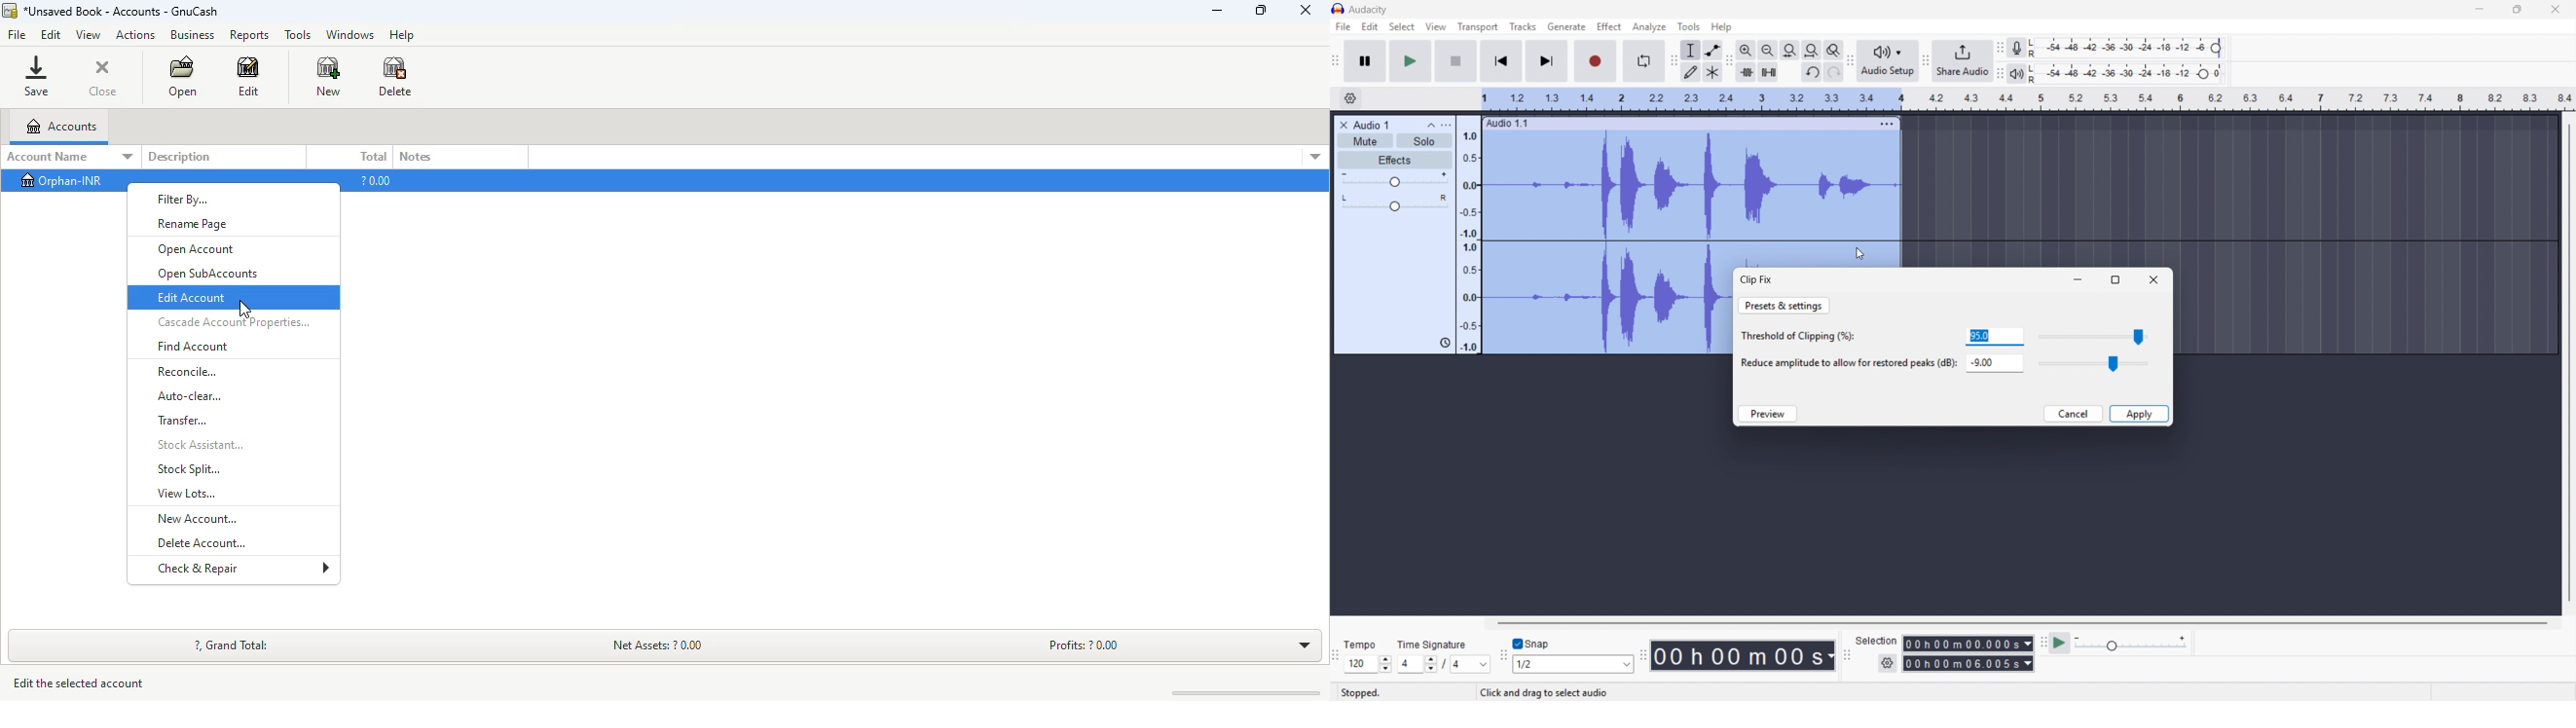  Describe the element at coordinates (246, 309) in the screenshot. I see `cursor` at that location.